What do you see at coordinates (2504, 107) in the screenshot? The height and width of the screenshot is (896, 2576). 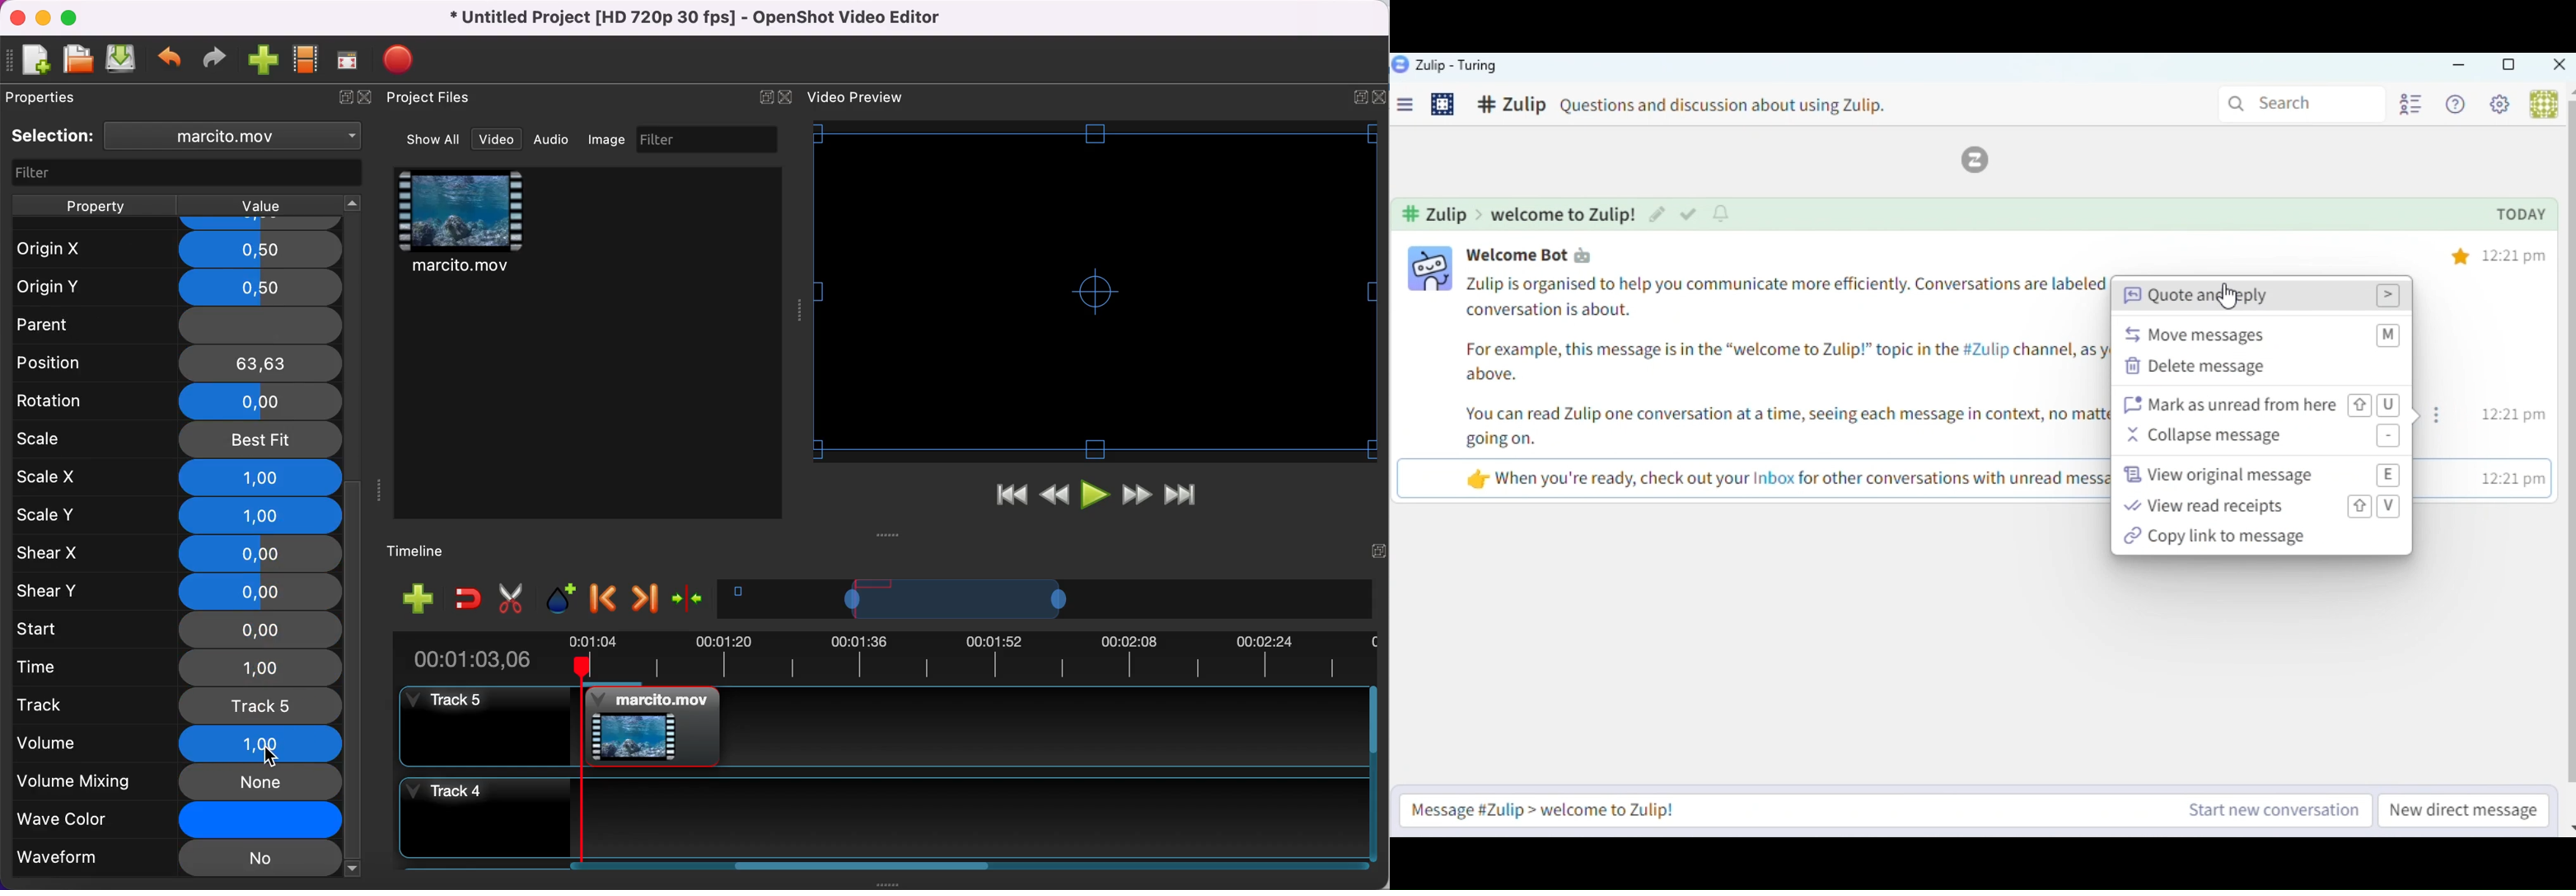 I see `Settings` at bounding box center [2504, 107].